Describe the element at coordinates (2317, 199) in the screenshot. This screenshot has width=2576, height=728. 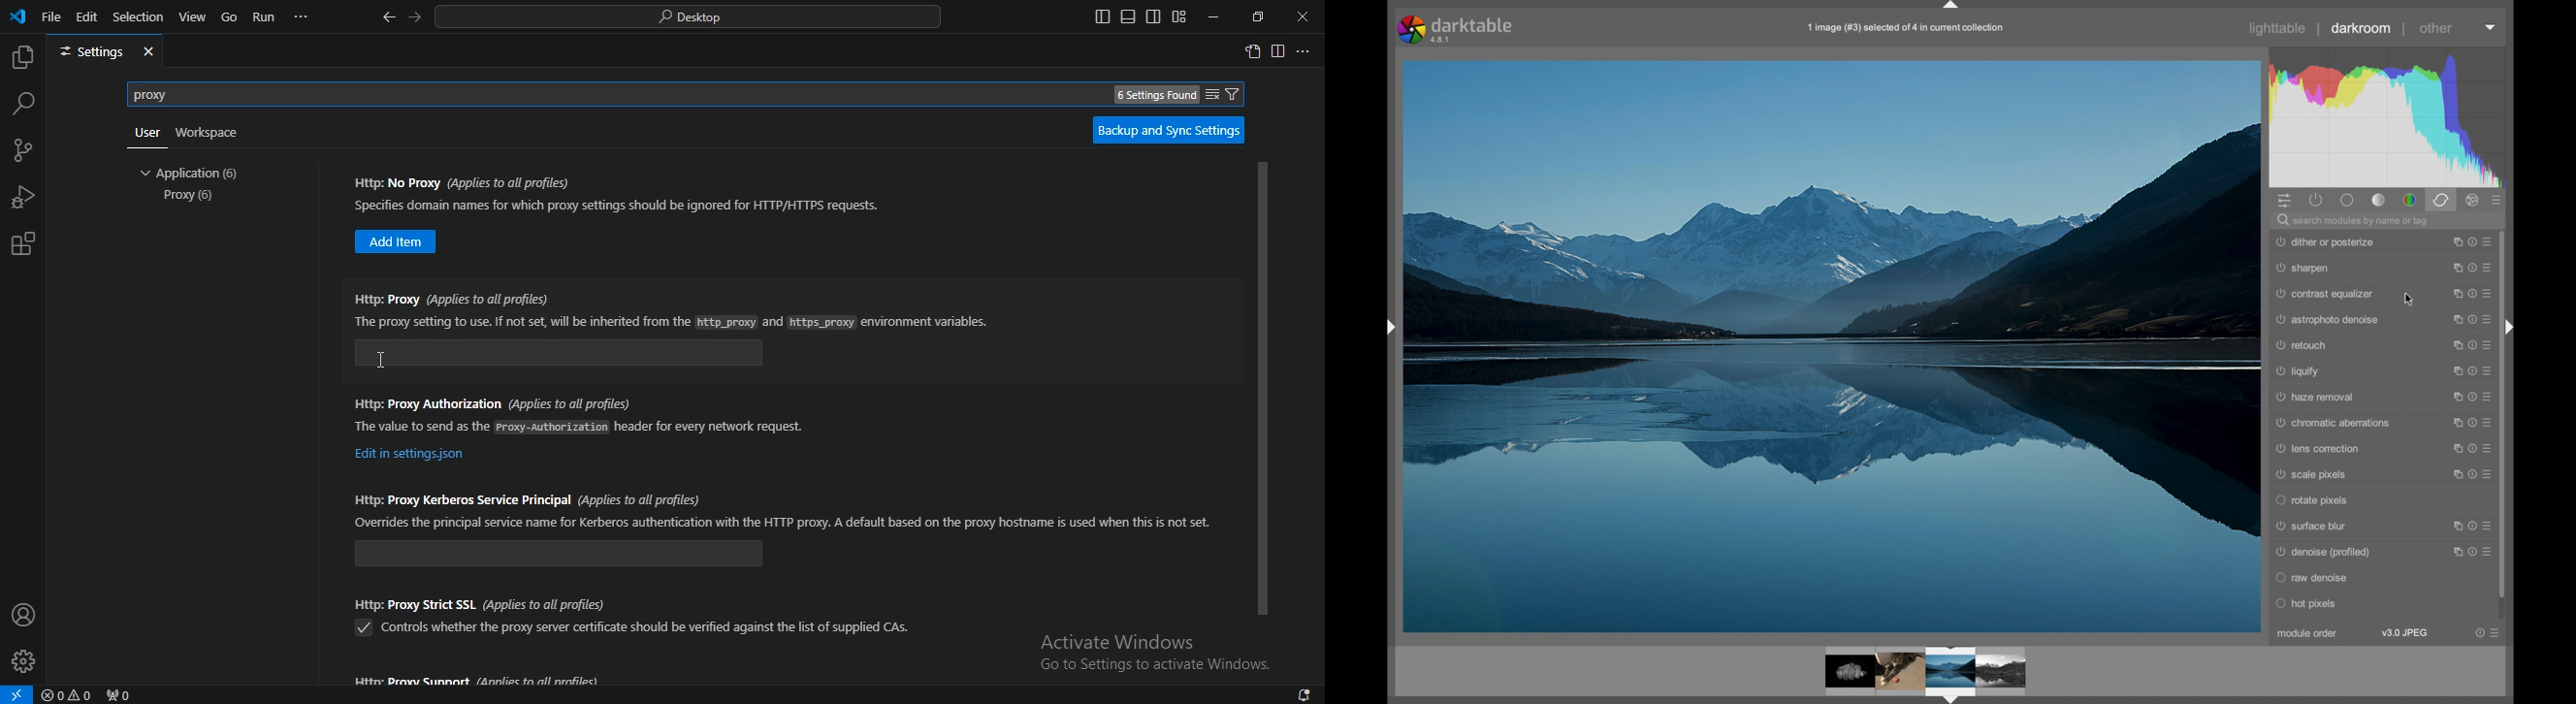
I see `show active  modules only` at that location.